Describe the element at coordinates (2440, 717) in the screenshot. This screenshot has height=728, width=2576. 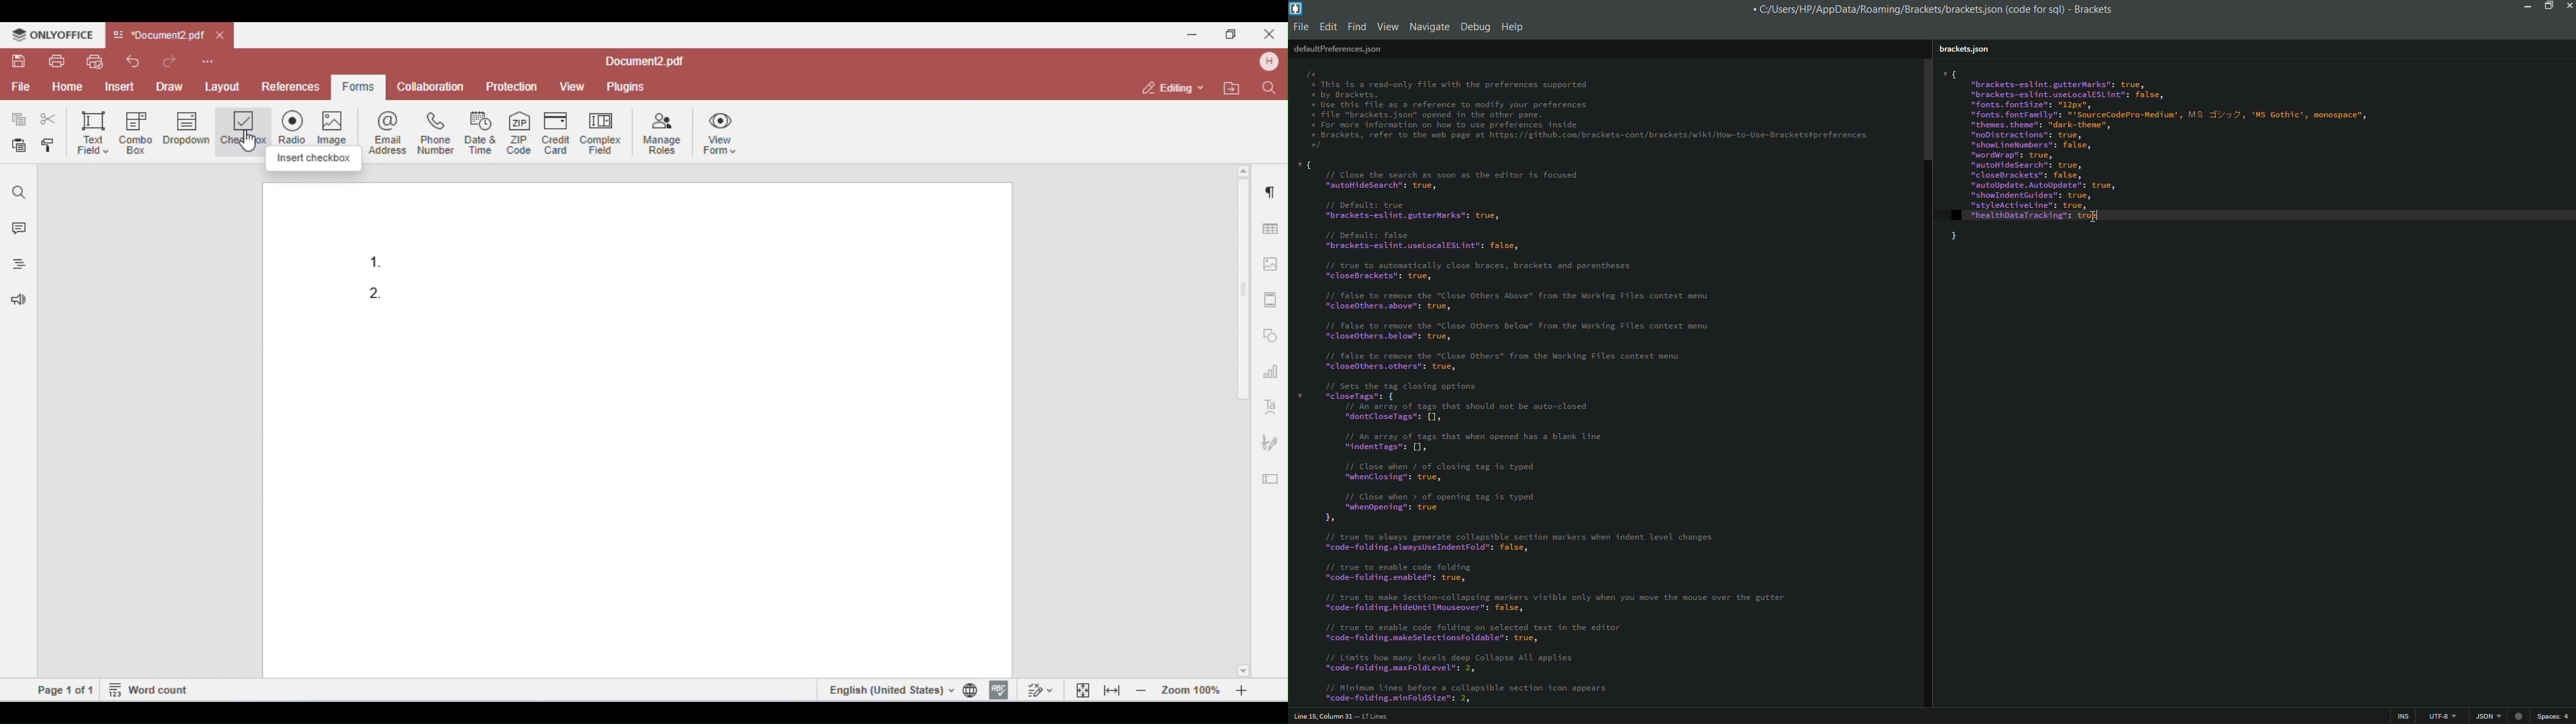
I see `File encoding` at that location.